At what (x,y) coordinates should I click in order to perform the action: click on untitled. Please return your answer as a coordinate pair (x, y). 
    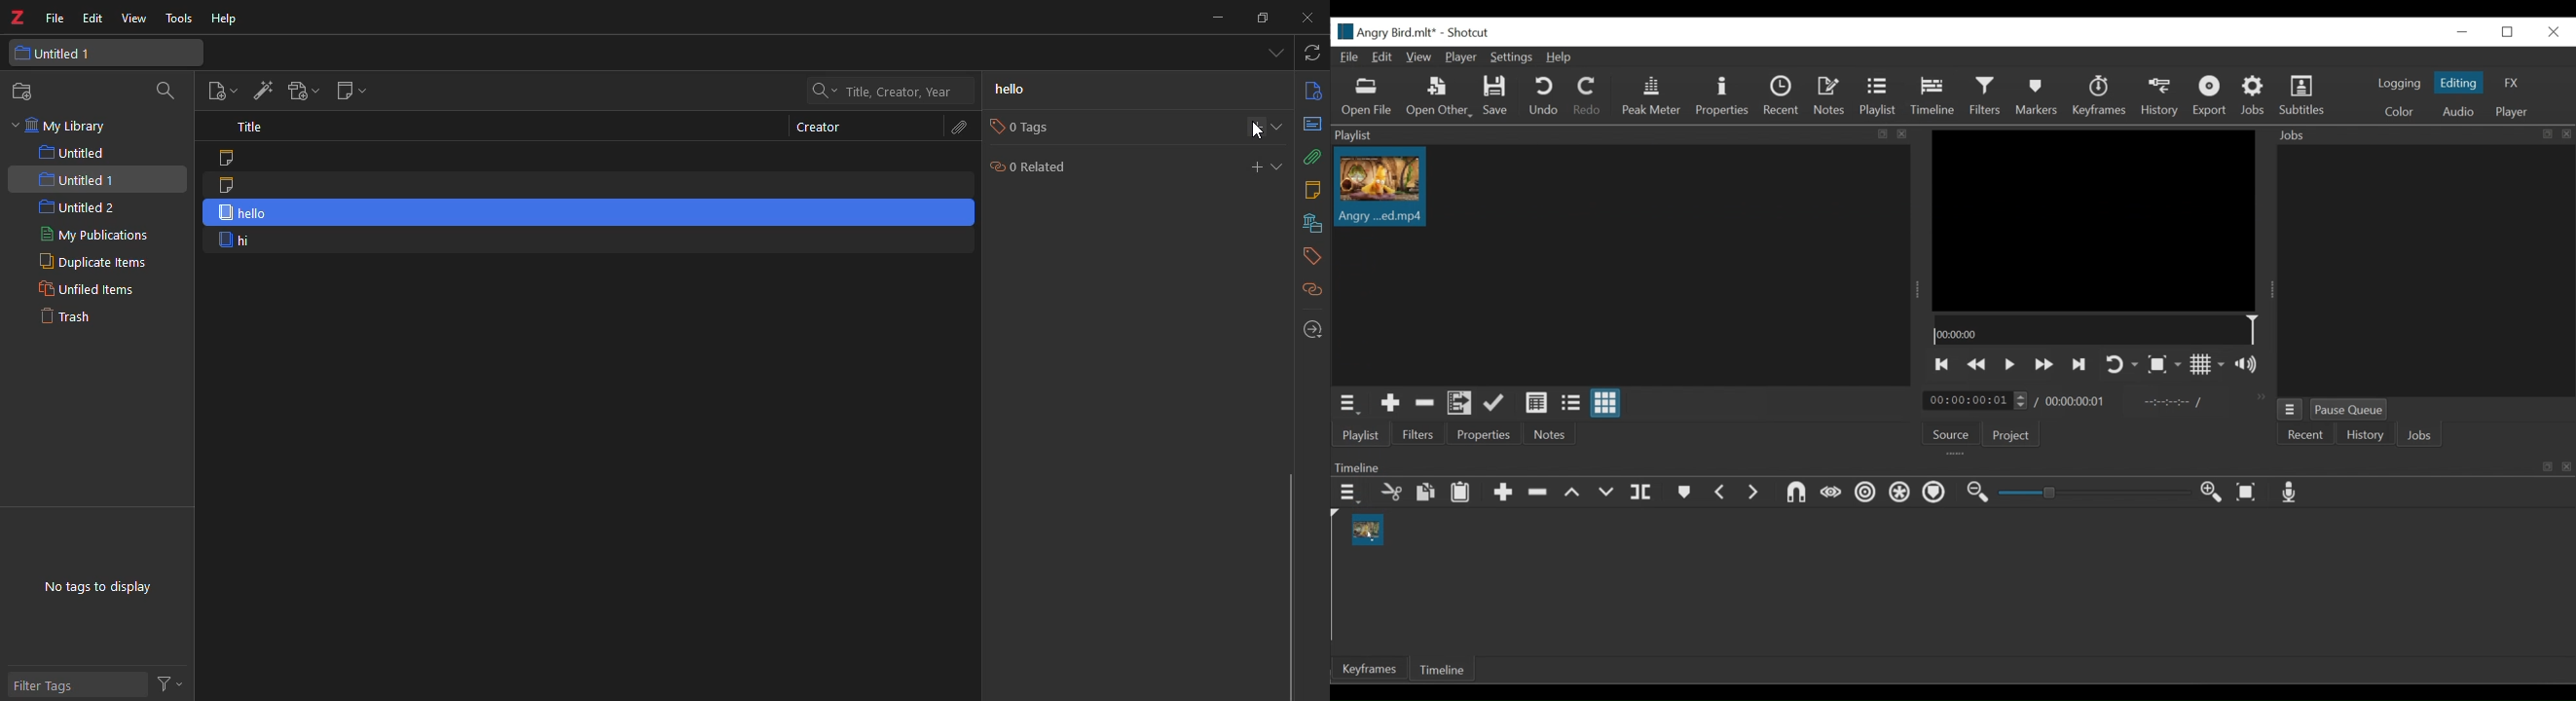
    Looking at the image, I should click on (72, 153).